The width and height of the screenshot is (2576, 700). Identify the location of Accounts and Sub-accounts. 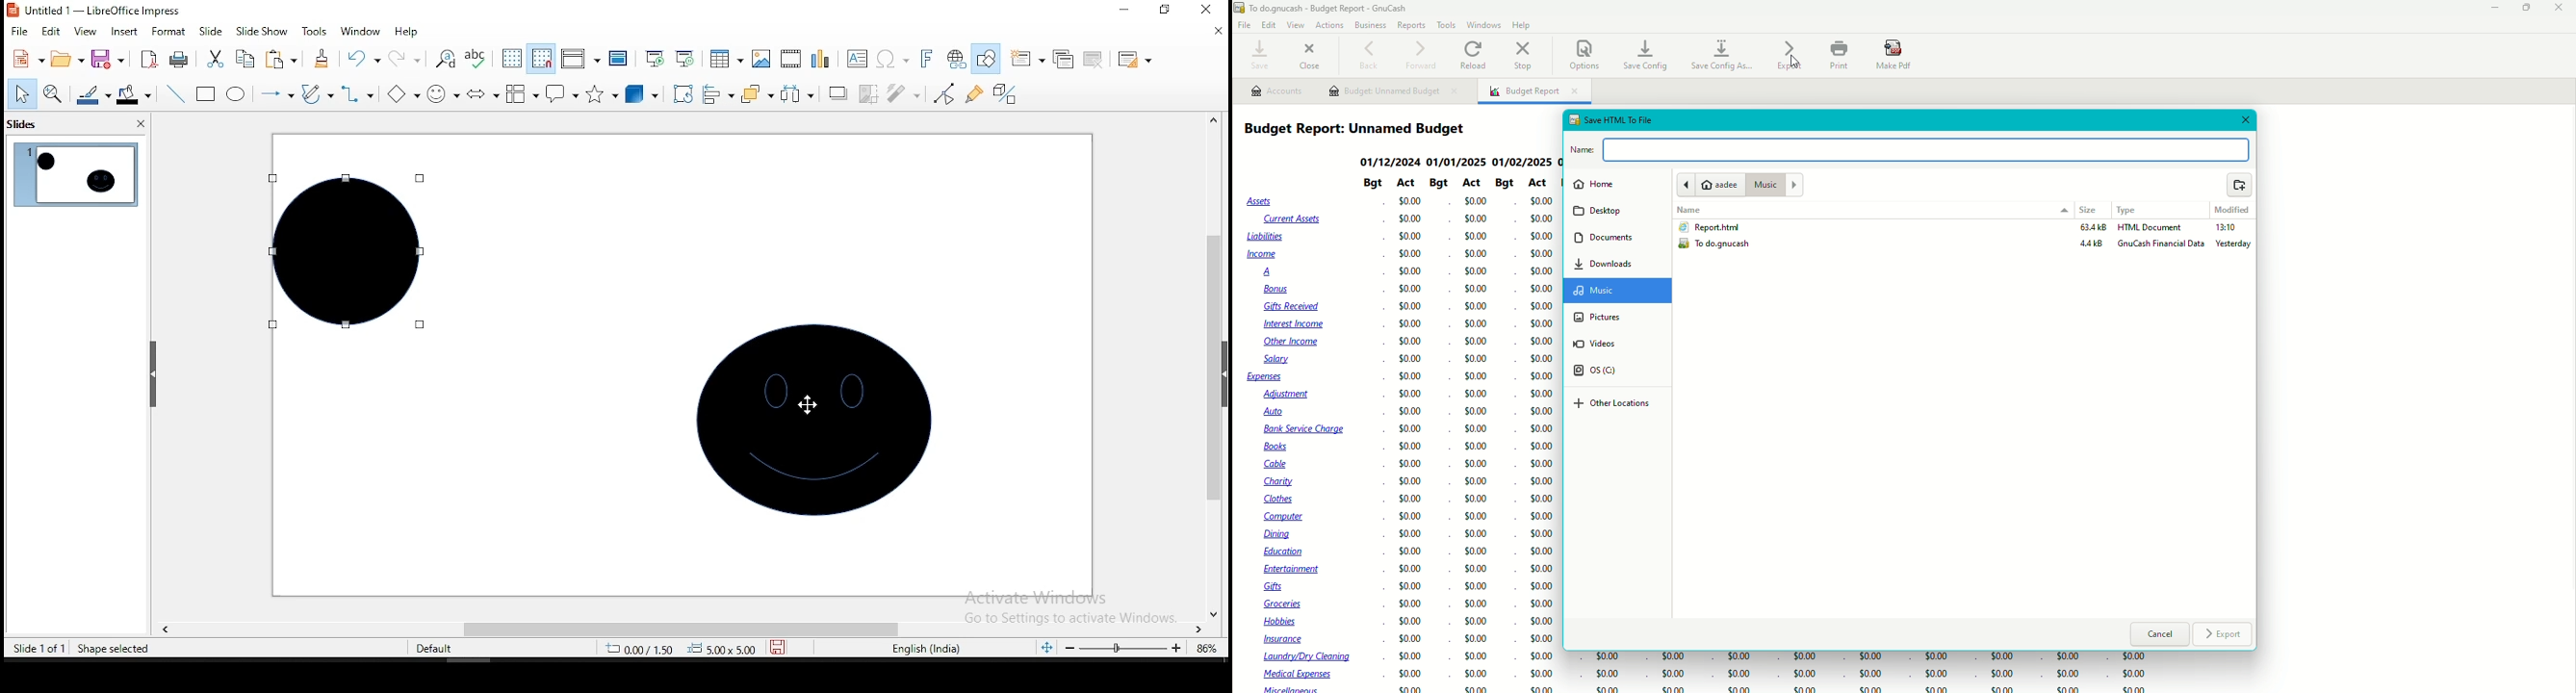
(1302, 443).